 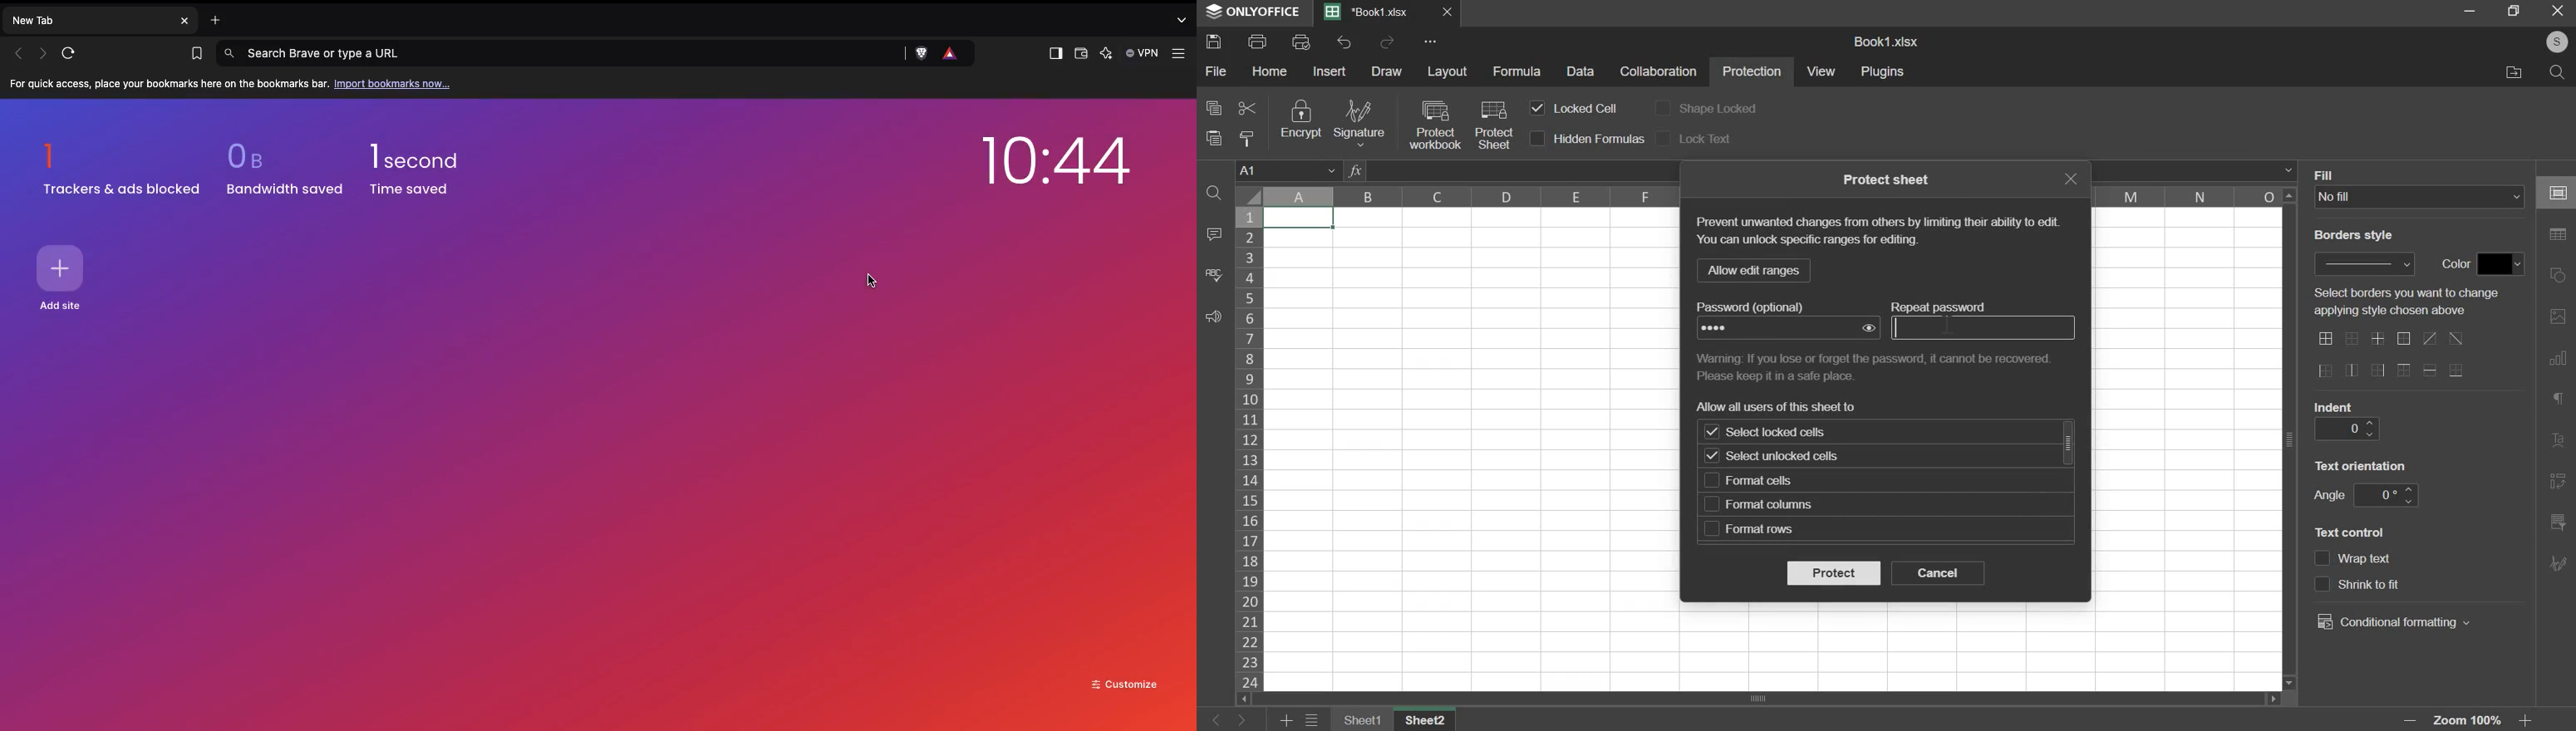 I want to click on angle, so click(x=2329, y=495).